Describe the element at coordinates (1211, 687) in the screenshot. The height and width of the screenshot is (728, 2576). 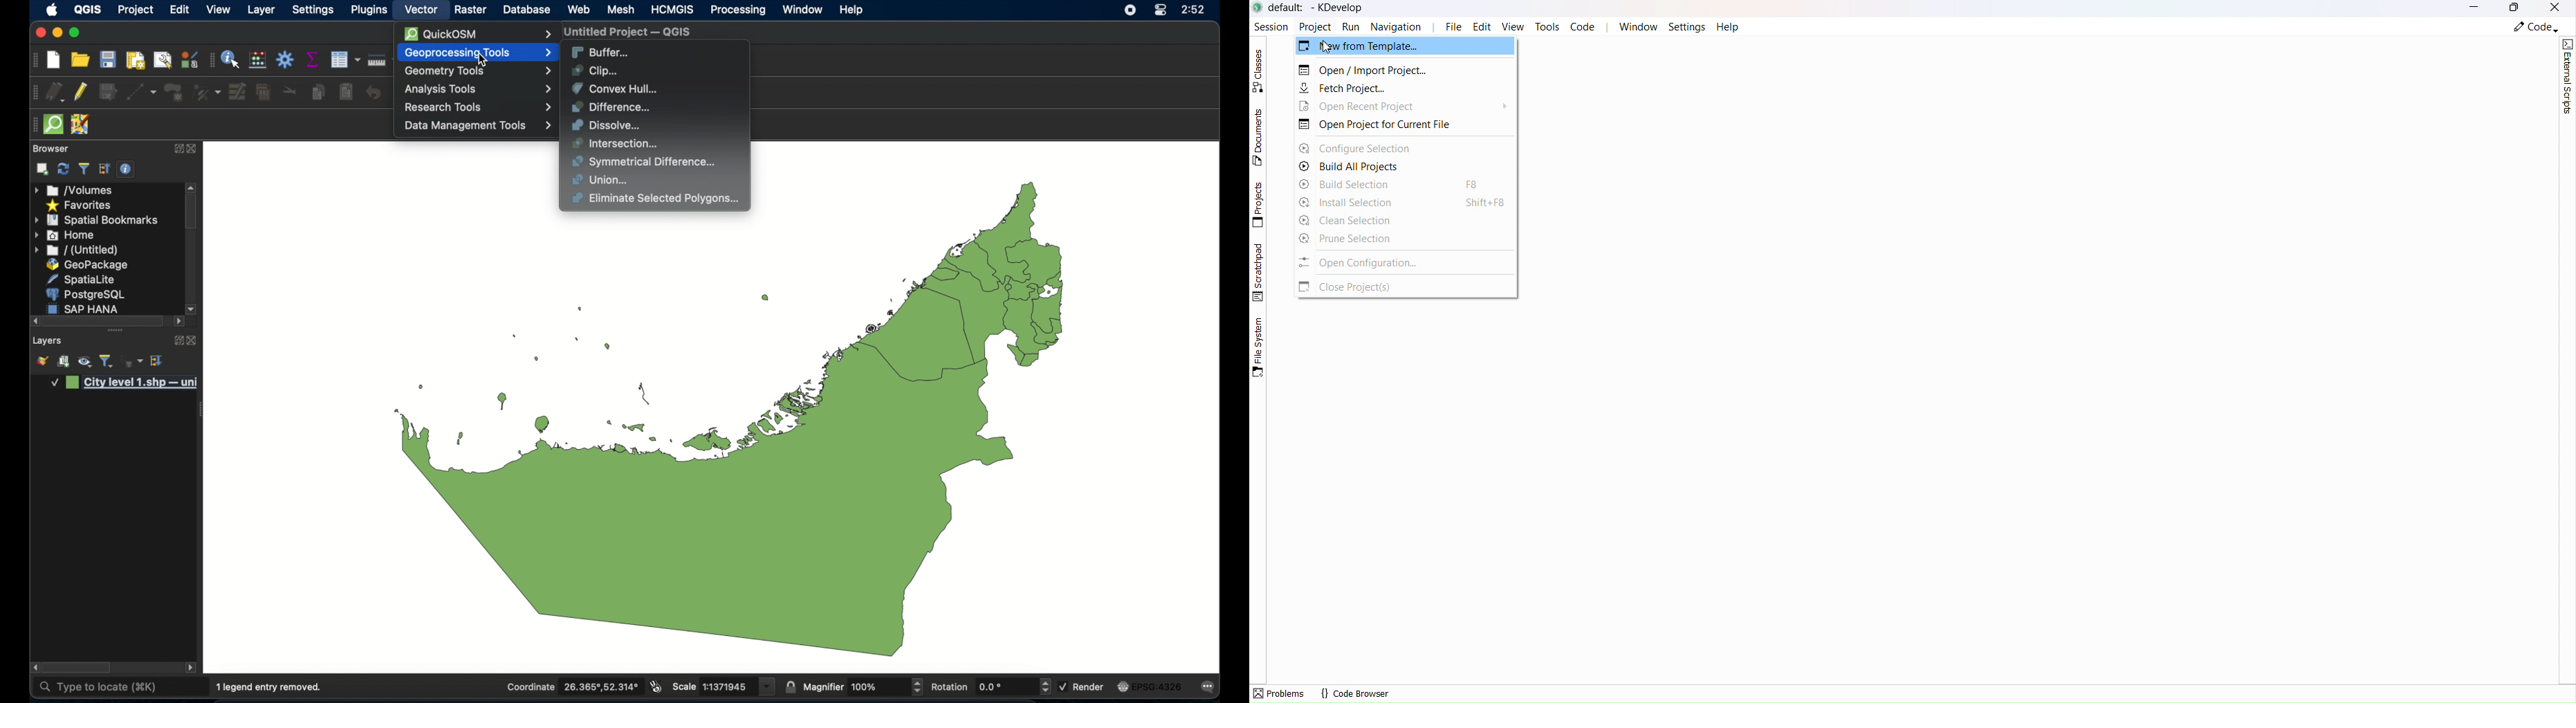
I see `messages` at that location.